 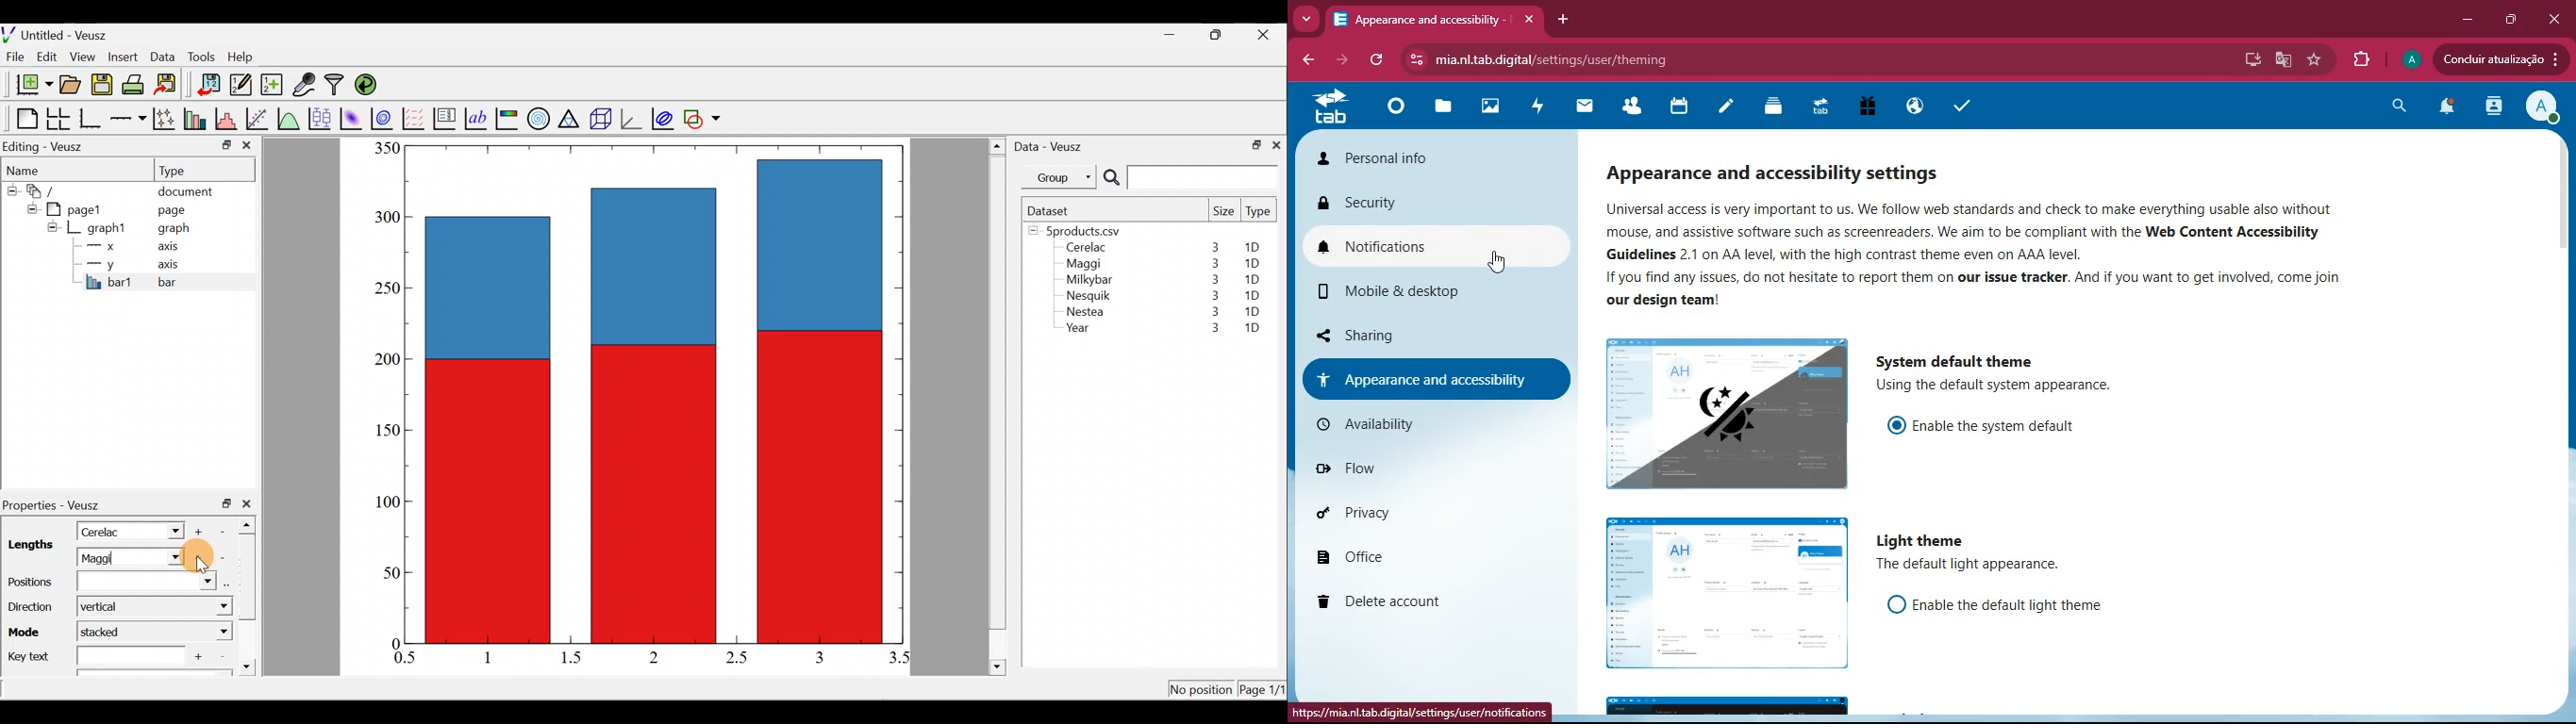 I want to click on scroll bar, so click(x=2563, y=189).